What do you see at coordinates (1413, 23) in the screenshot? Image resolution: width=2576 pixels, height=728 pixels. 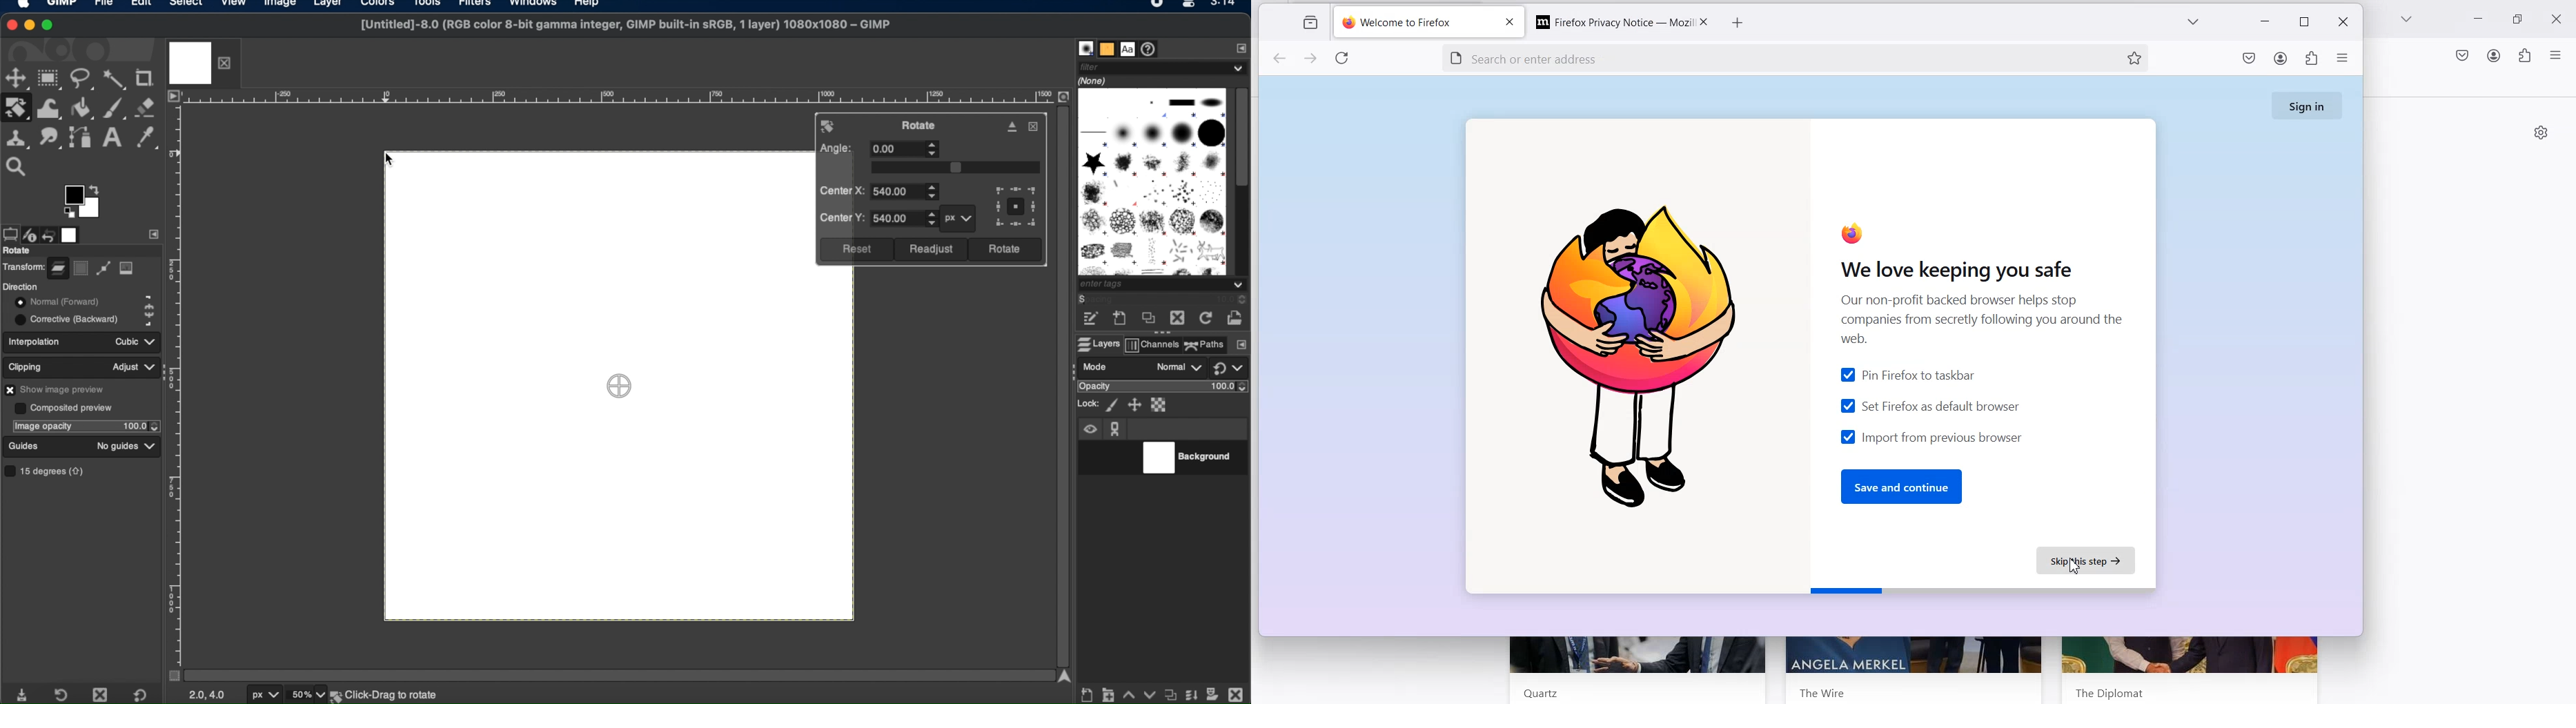 I see `welcome to firefox` at bounding box center [1413, 23].